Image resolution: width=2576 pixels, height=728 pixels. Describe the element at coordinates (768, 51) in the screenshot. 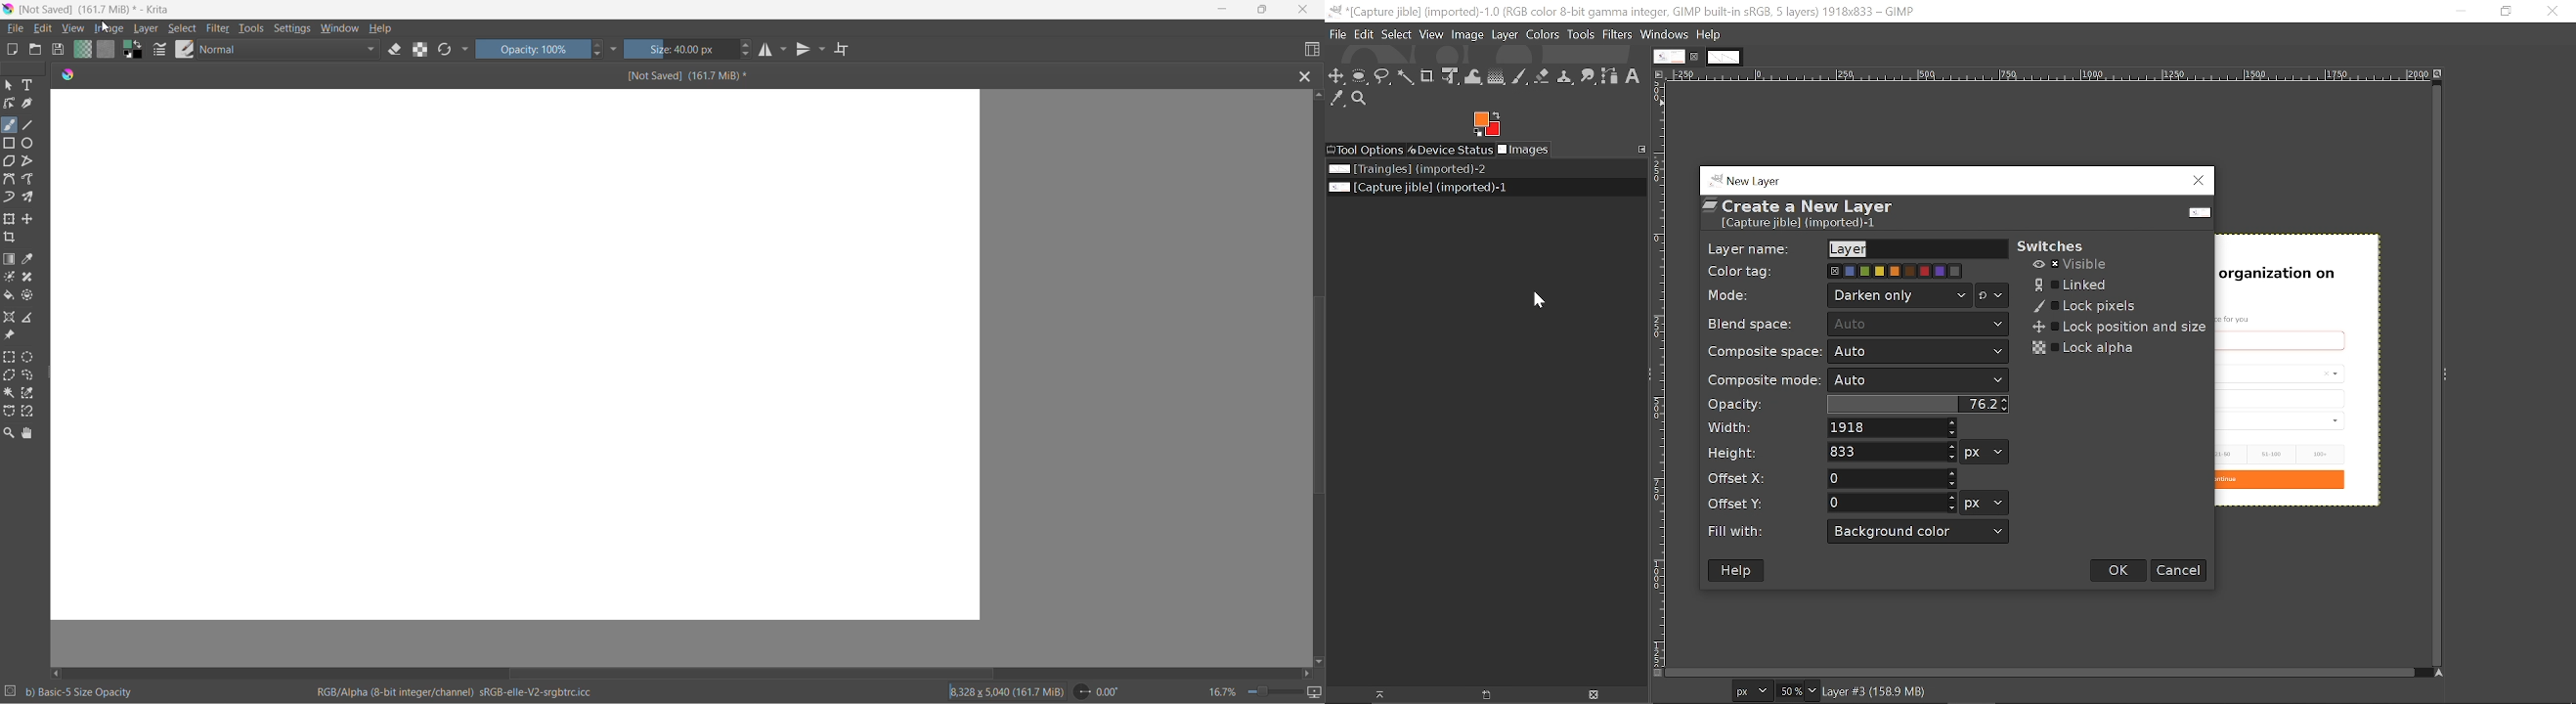

I see `horizontal mirror tool` at that location.